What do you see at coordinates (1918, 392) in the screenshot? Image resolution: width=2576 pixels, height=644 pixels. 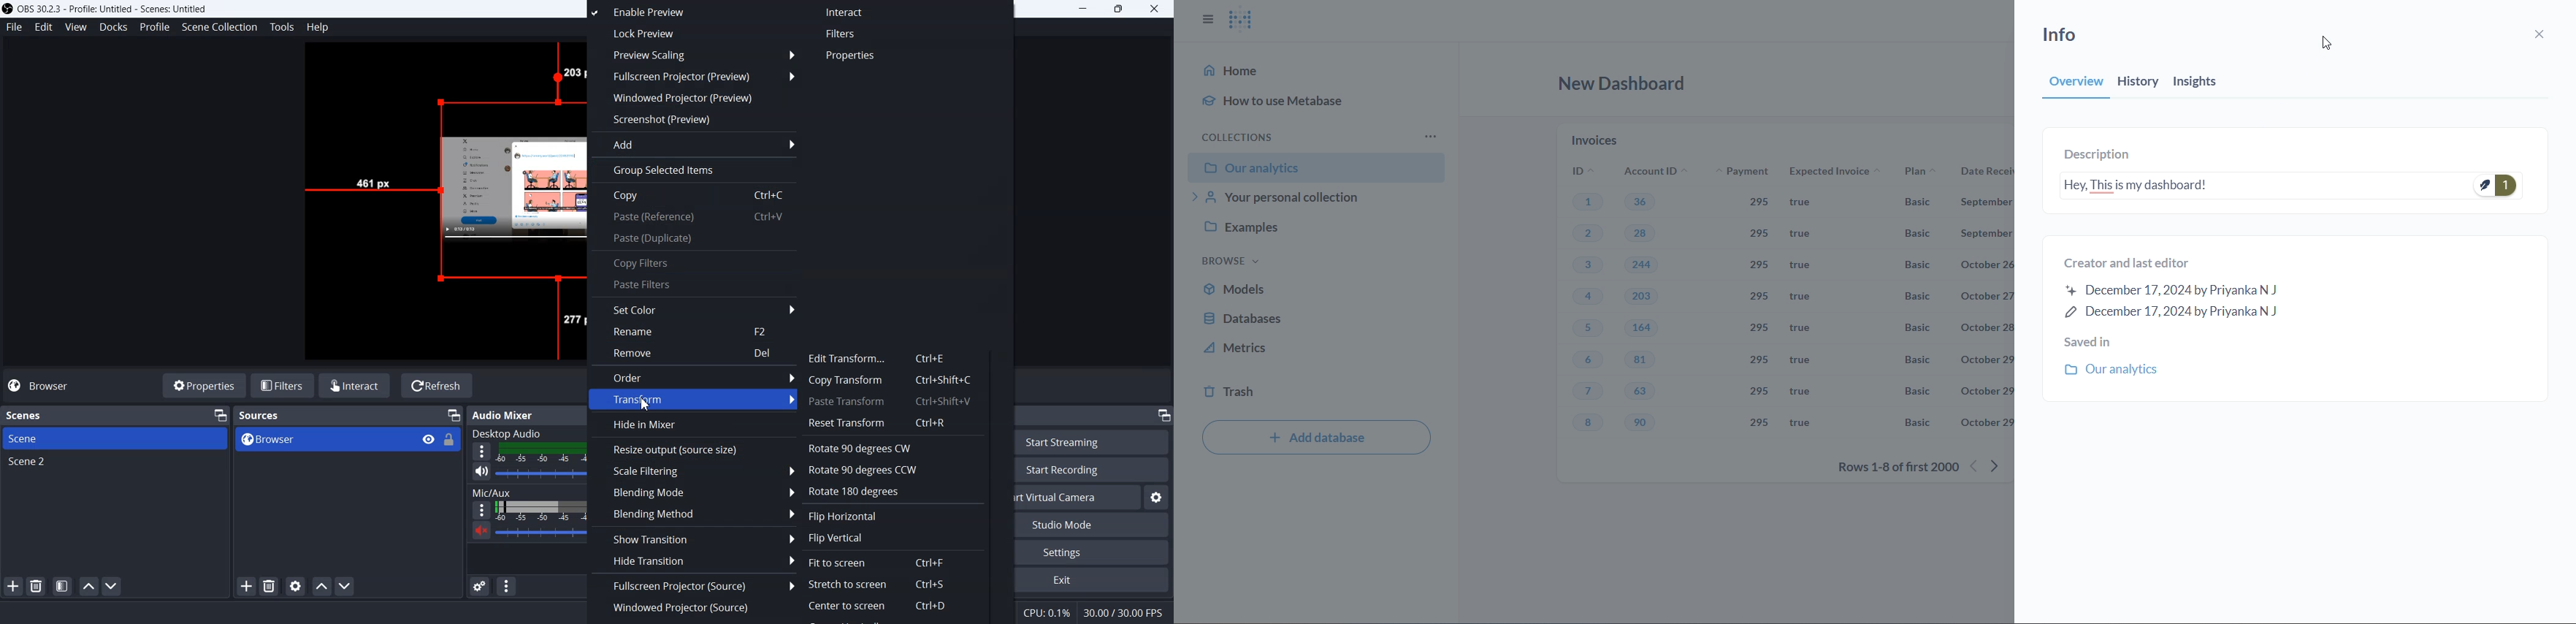 I see `Basic` at bounding box center [1918, 392].